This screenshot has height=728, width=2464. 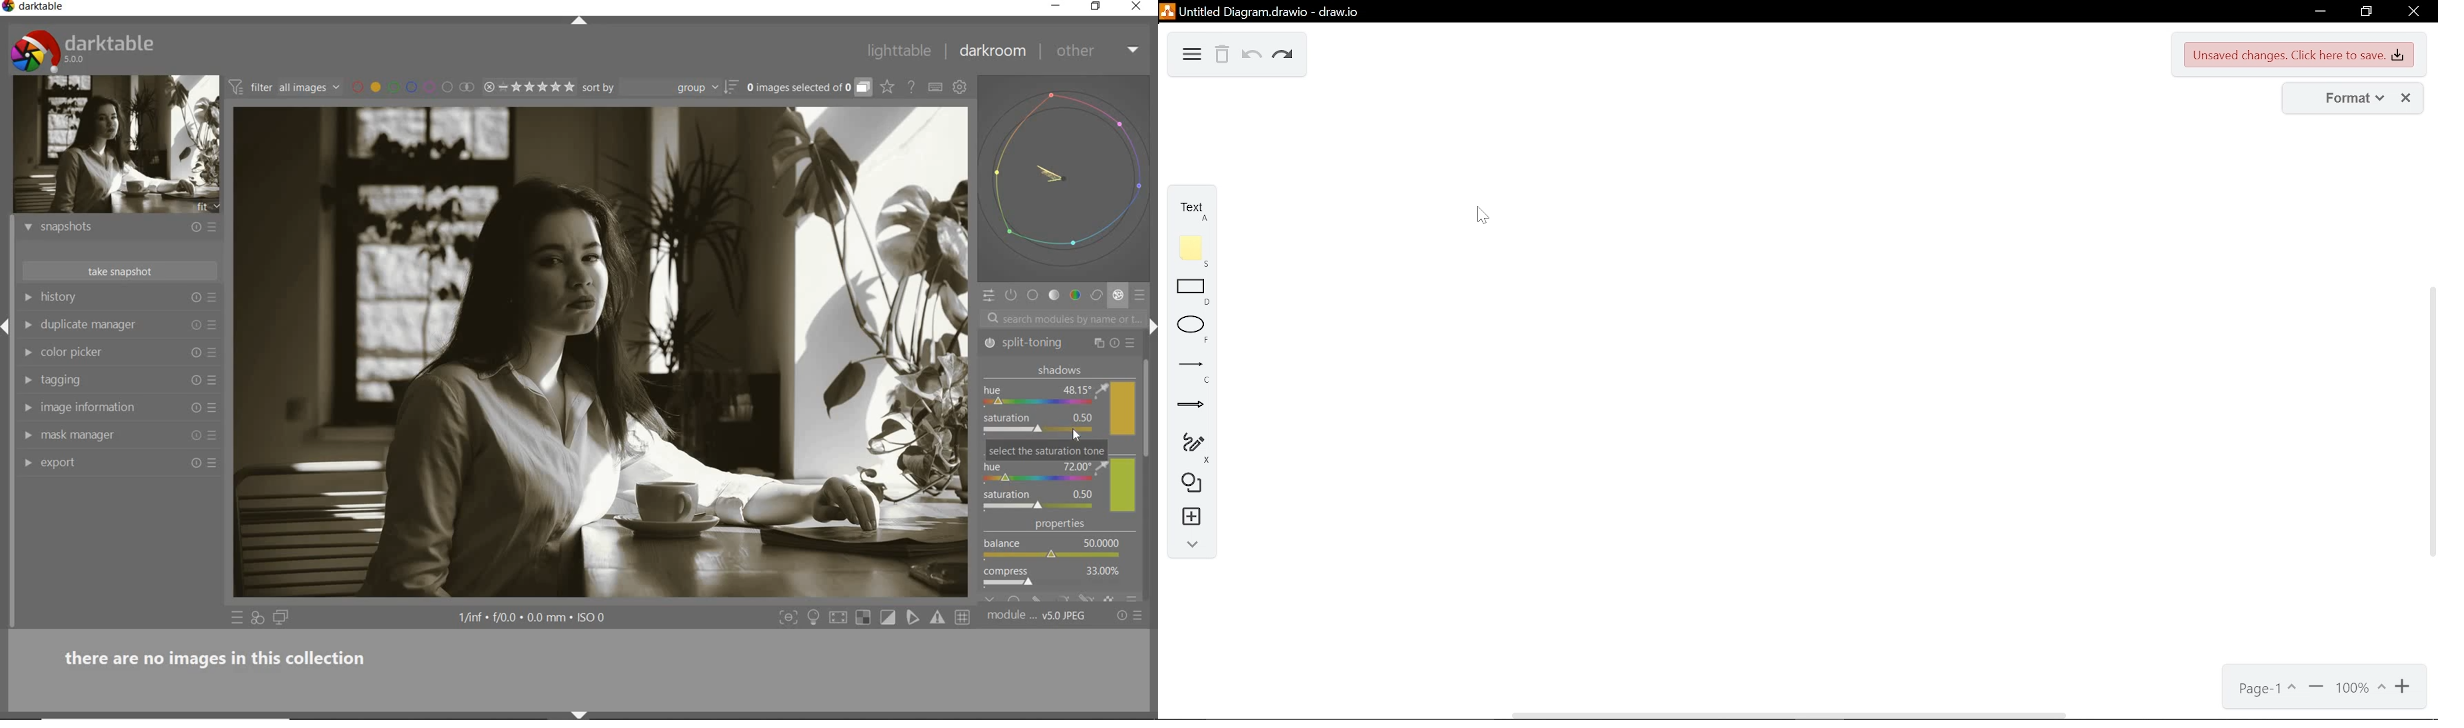 What do you see at coordinates (1191, 371) in the screenshot?
I see `lines` at bounding box center [1191, 371].